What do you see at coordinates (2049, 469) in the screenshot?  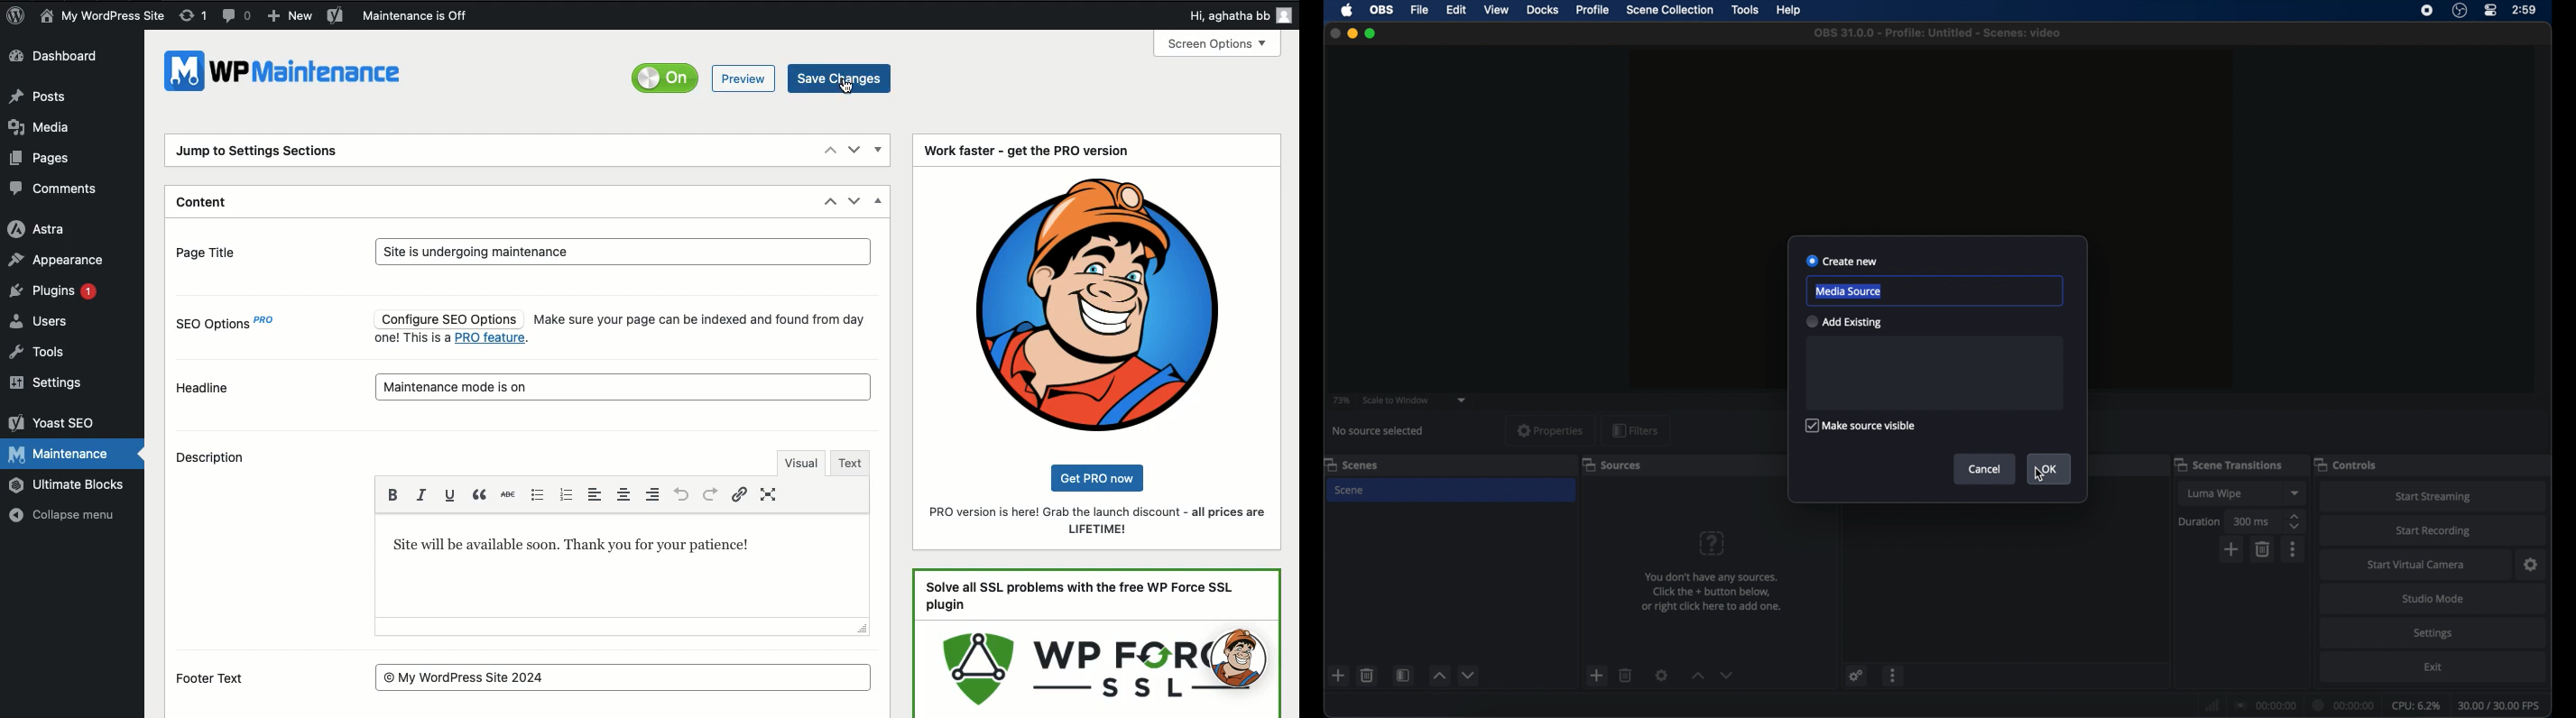 I see `ok` at bounding box center [2049, 469].